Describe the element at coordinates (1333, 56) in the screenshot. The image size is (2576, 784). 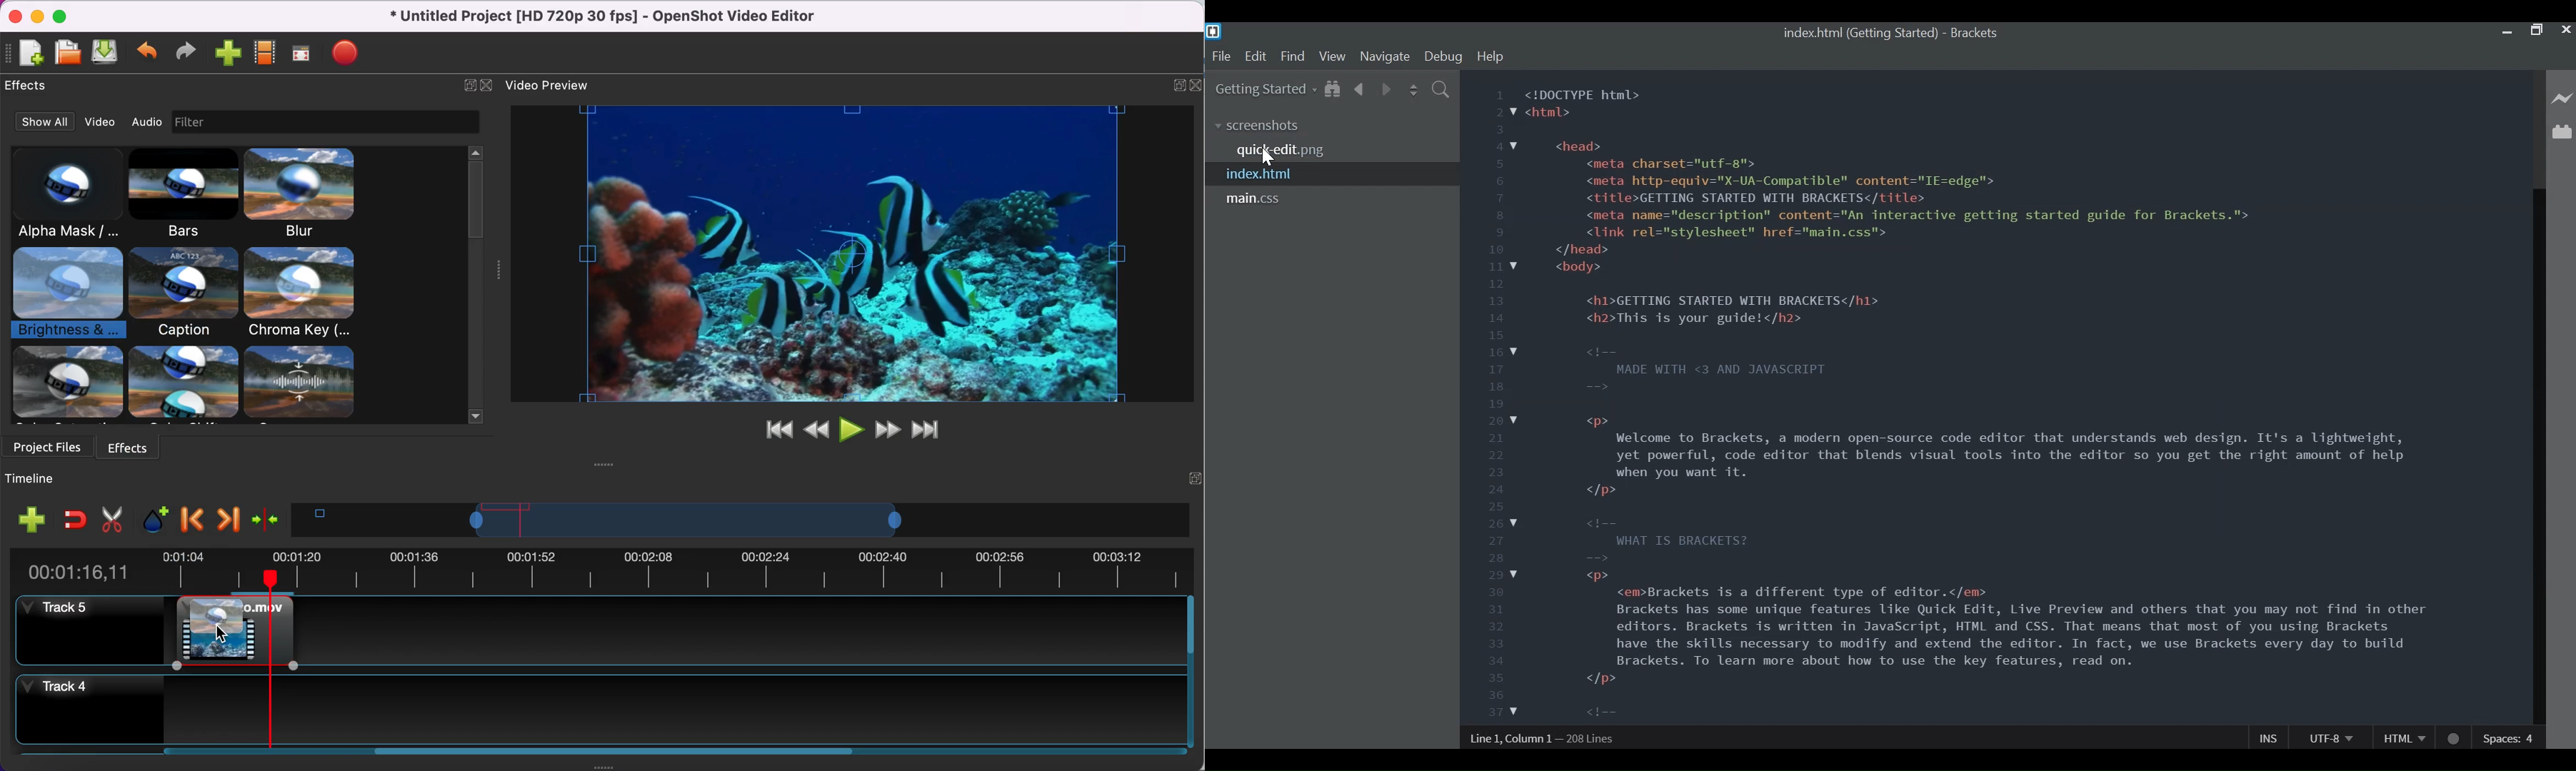
I see `View` at that location.